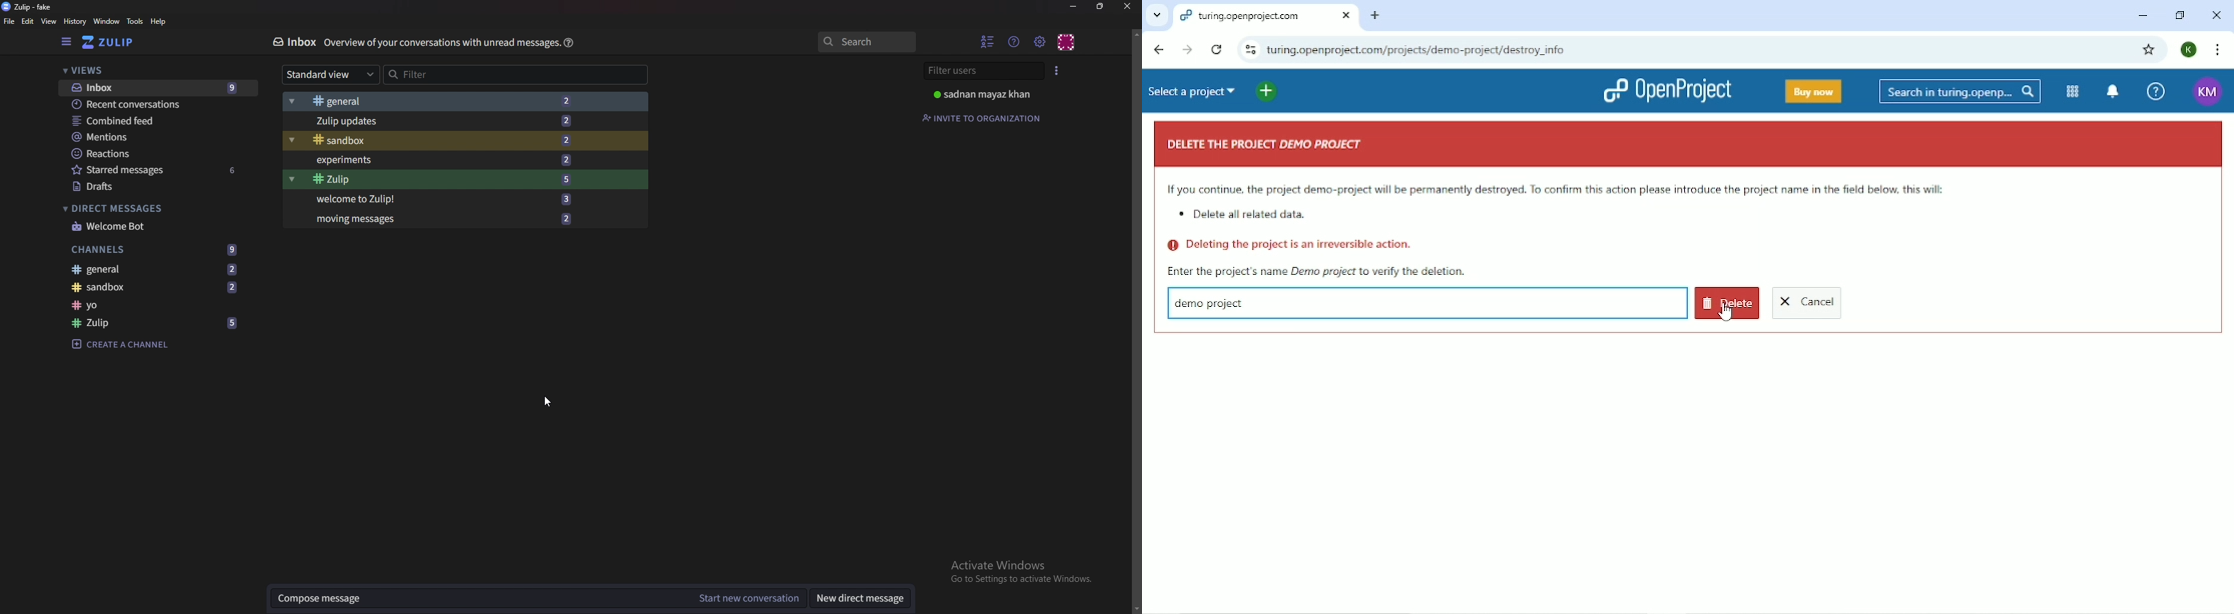 The height and width of the screenshot is (616, 2240). Describe the element at coordinates (485, 600) in the screenshot. I see `Compose messages` at that location.